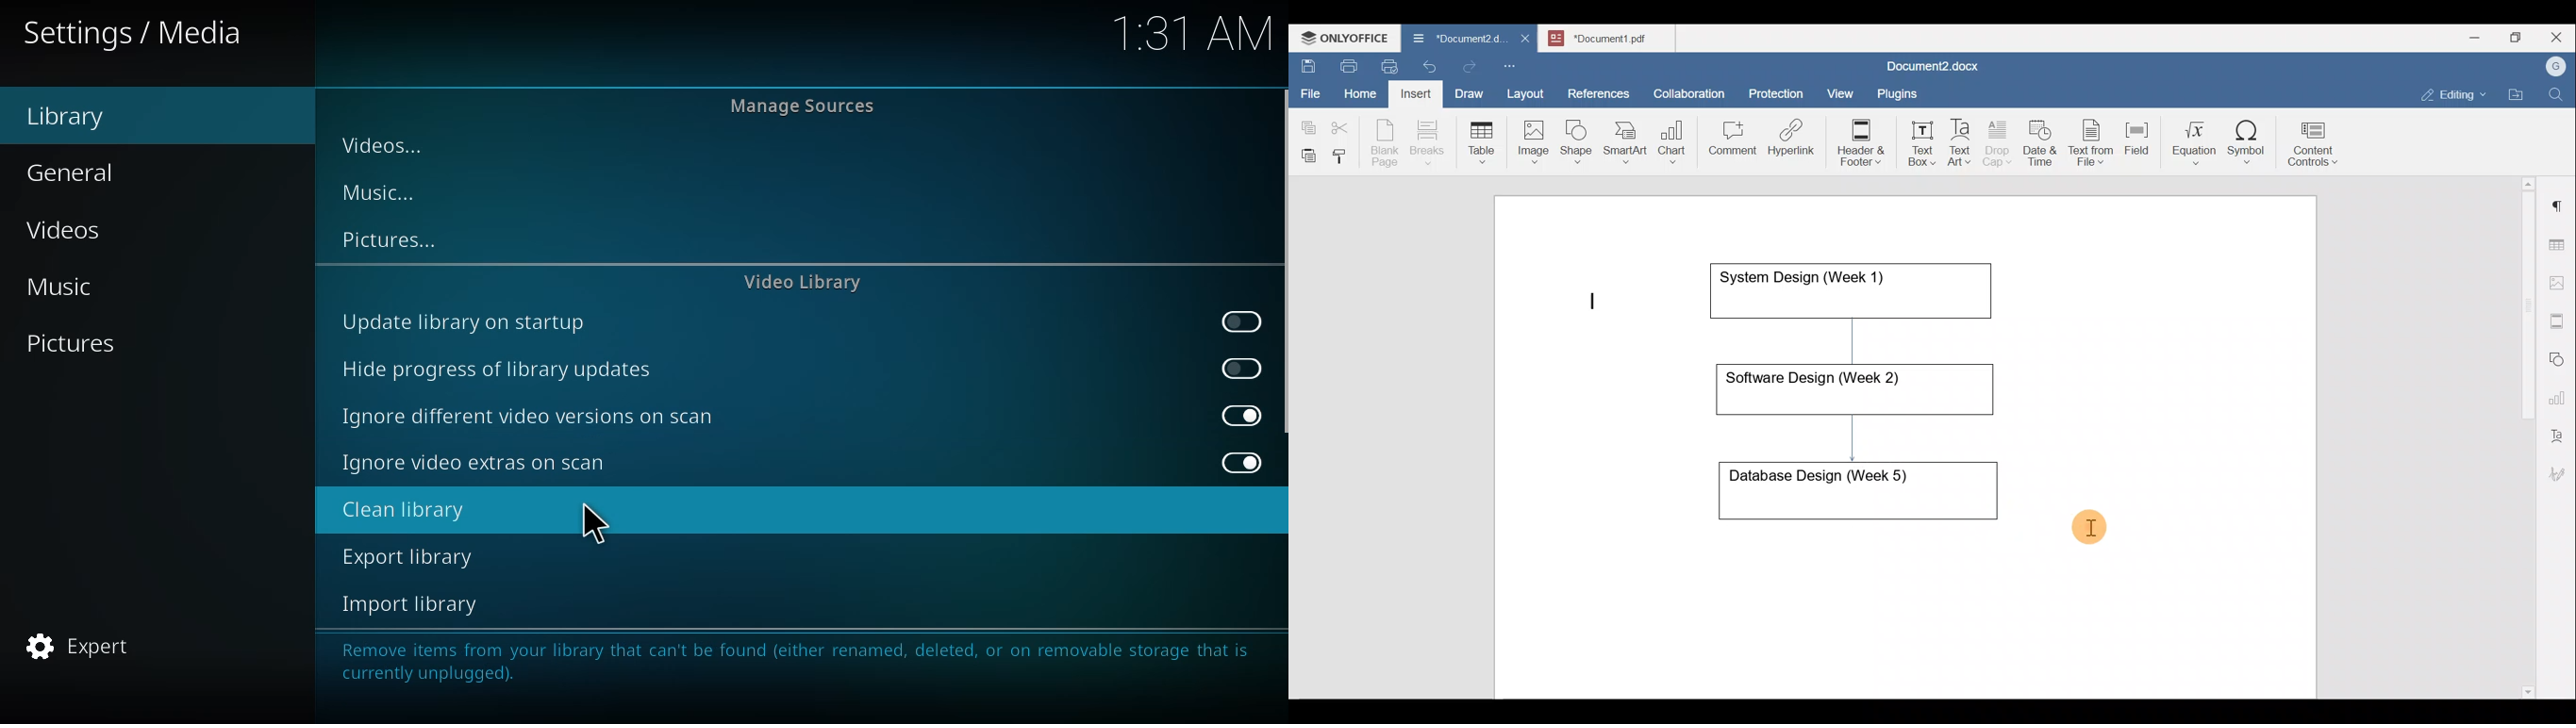 The height and width of the screenshot is (728, 2576). I want to click on Document name, so click(1930, 68).